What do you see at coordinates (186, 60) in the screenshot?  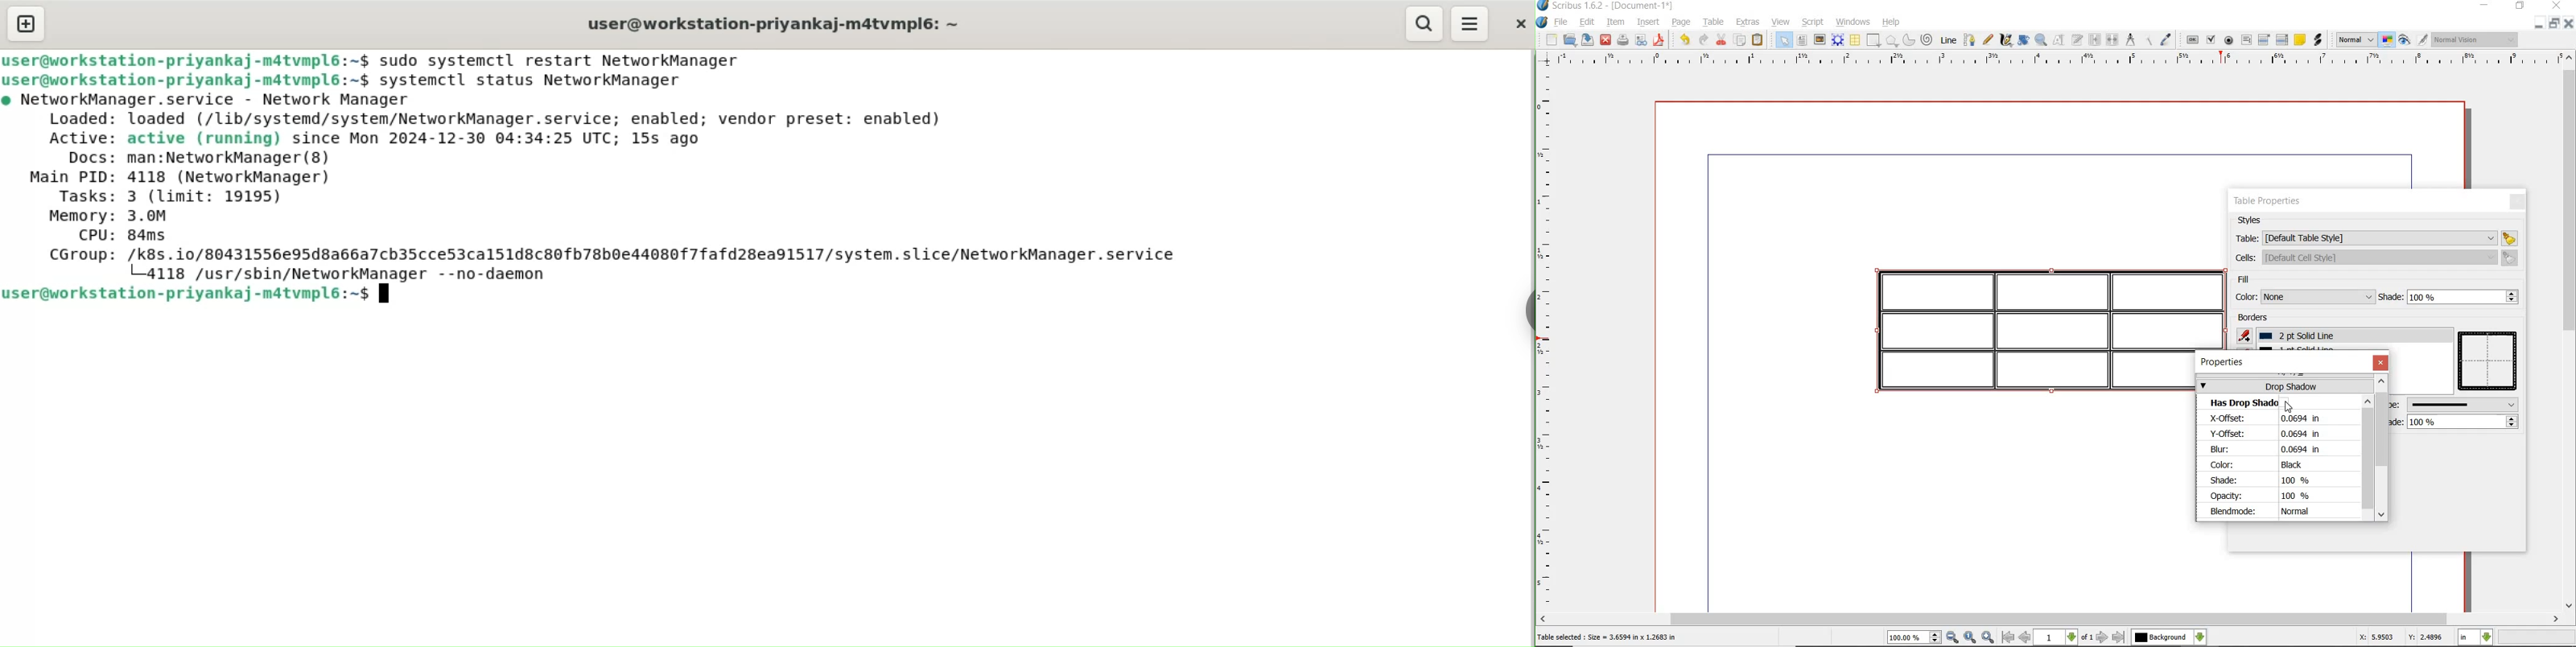 I see `user@workstation-priyankaj-m4tvmlp6:~$` at bounding box center [186, 60].